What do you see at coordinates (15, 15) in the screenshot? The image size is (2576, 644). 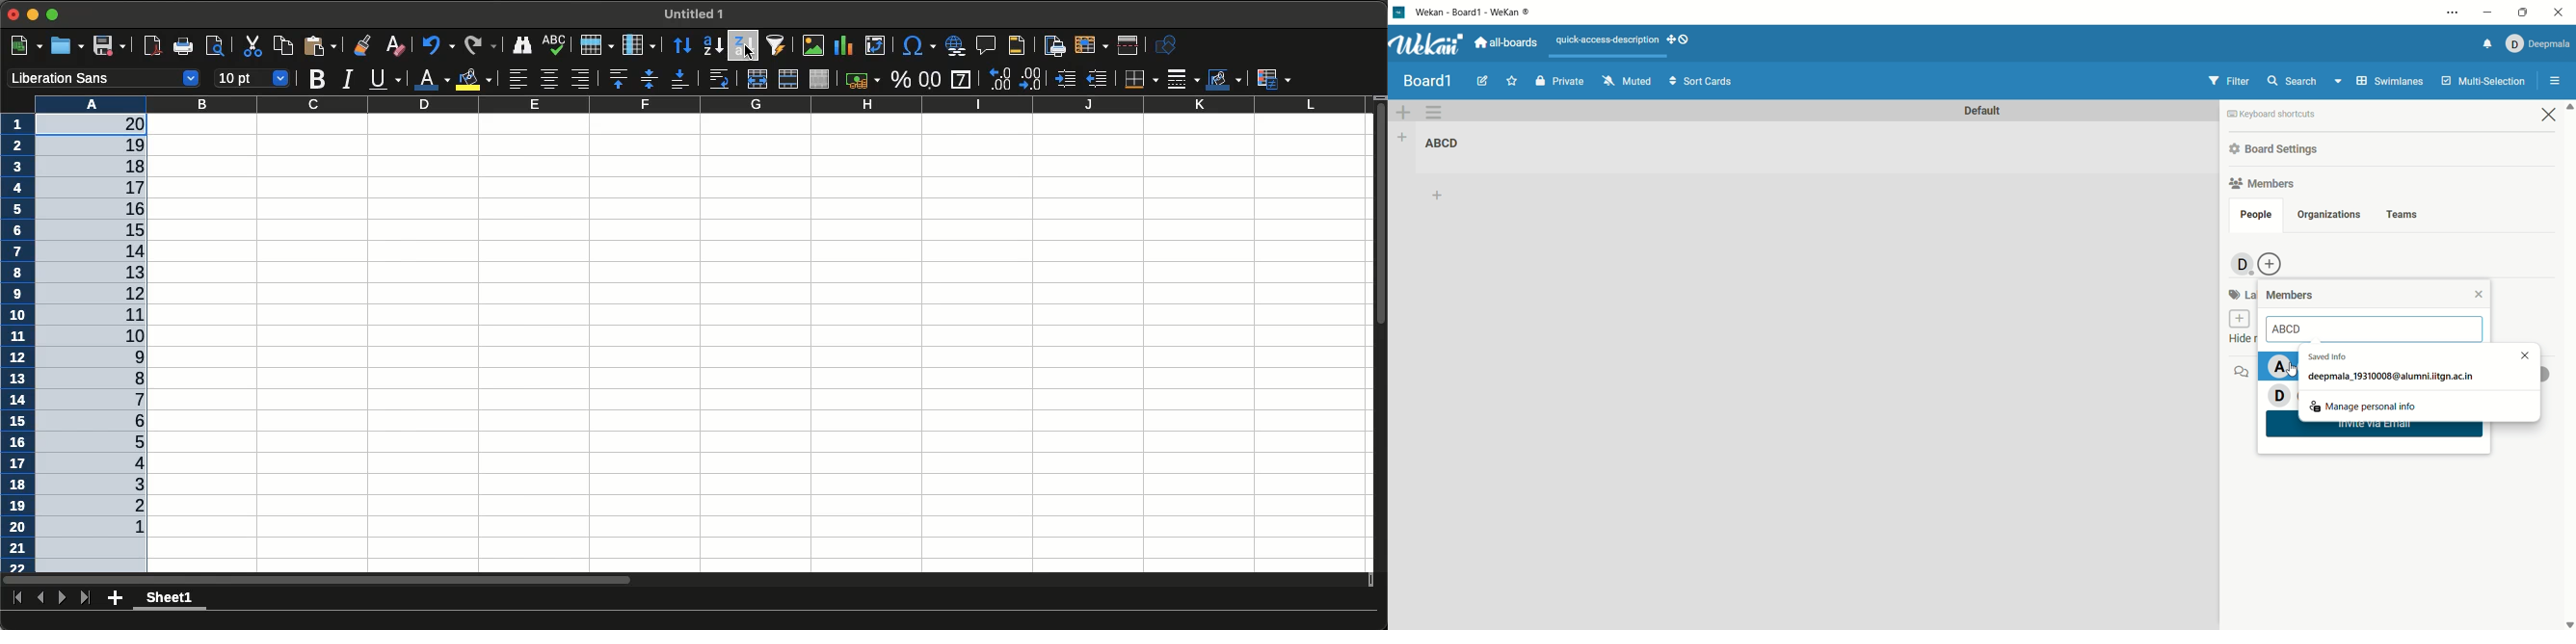 I see `Close` at bounding box center [15, 15].